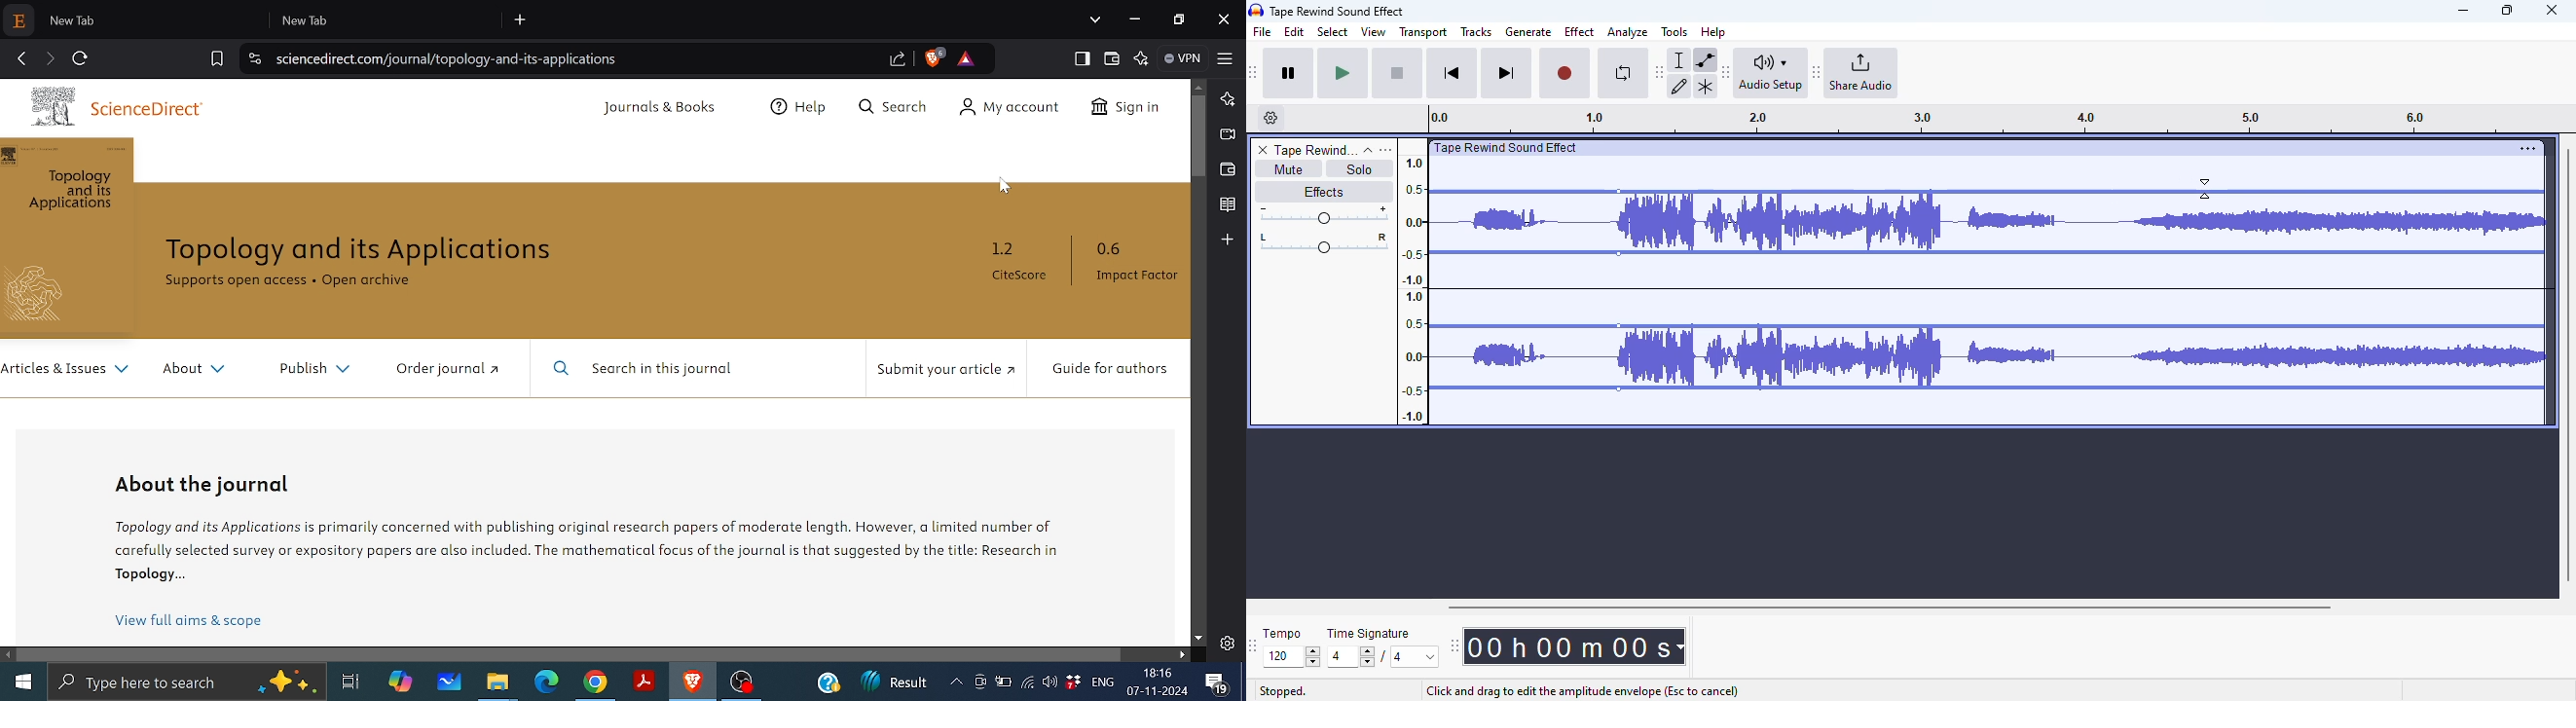  Describe the element at coordinates (207, 483) in the screenshot. I see `About the Journal` at that location.